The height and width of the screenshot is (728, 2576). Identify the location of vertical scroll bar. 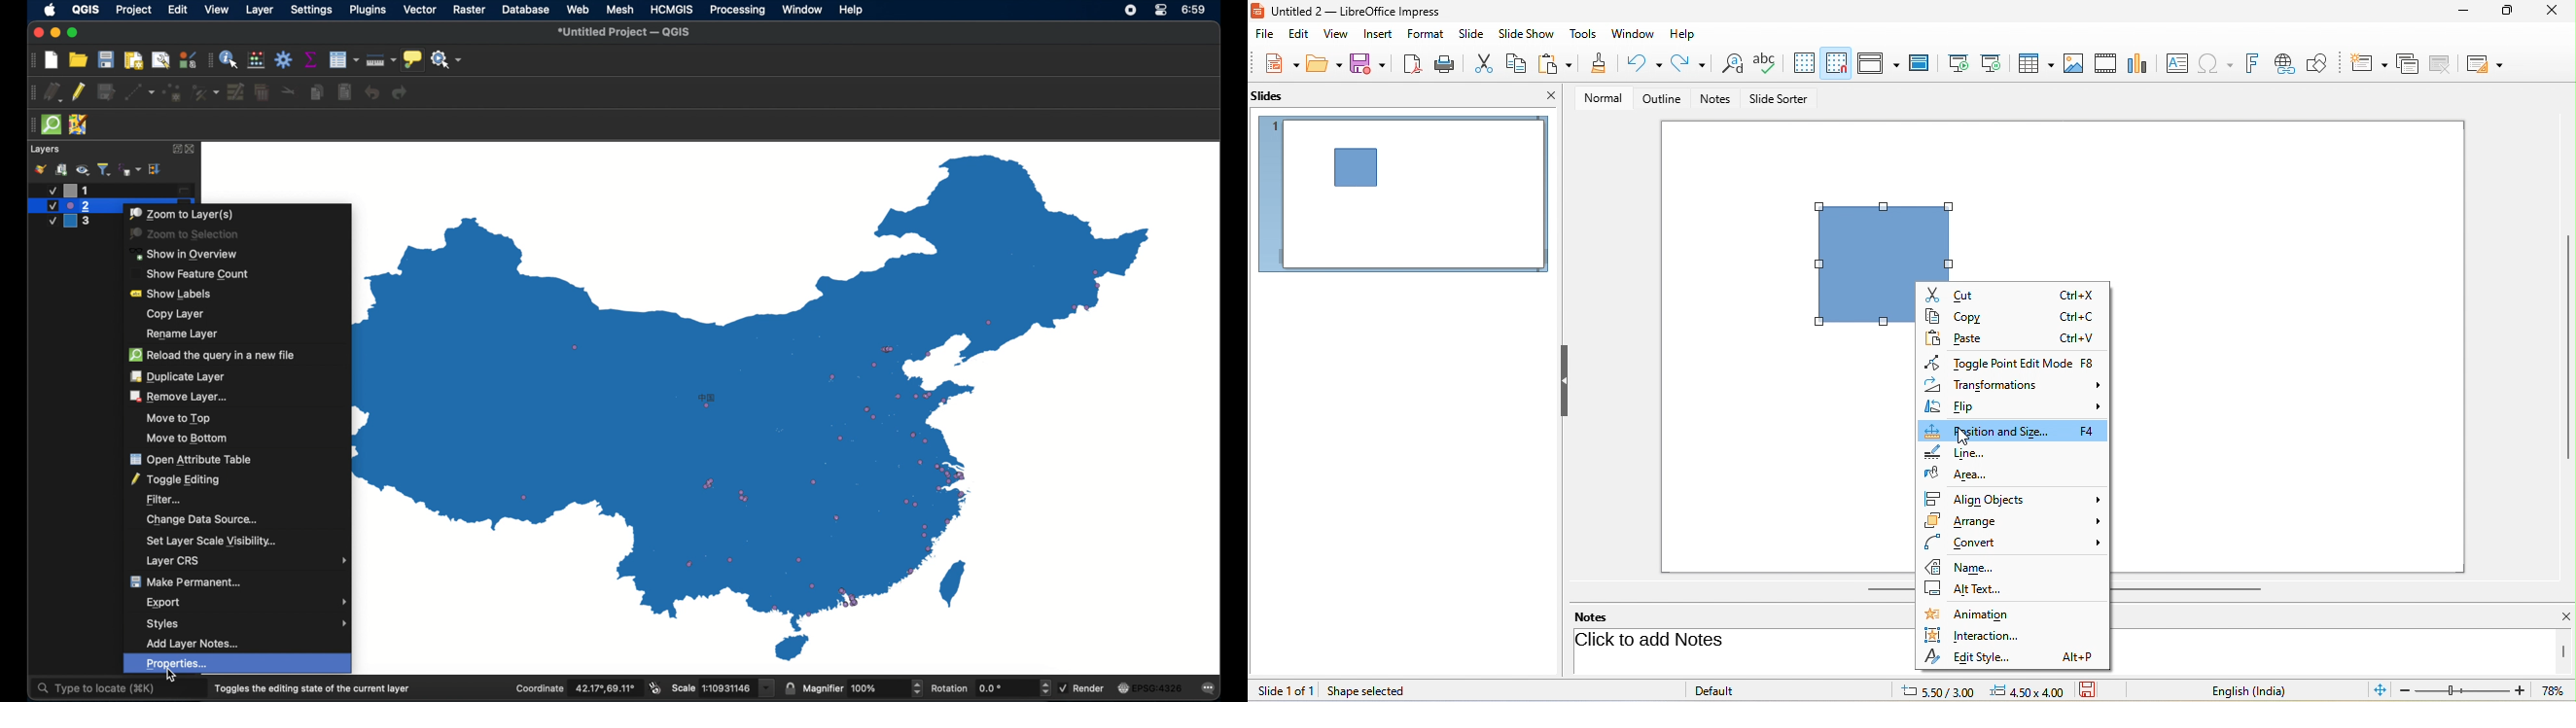
(2567, 347).